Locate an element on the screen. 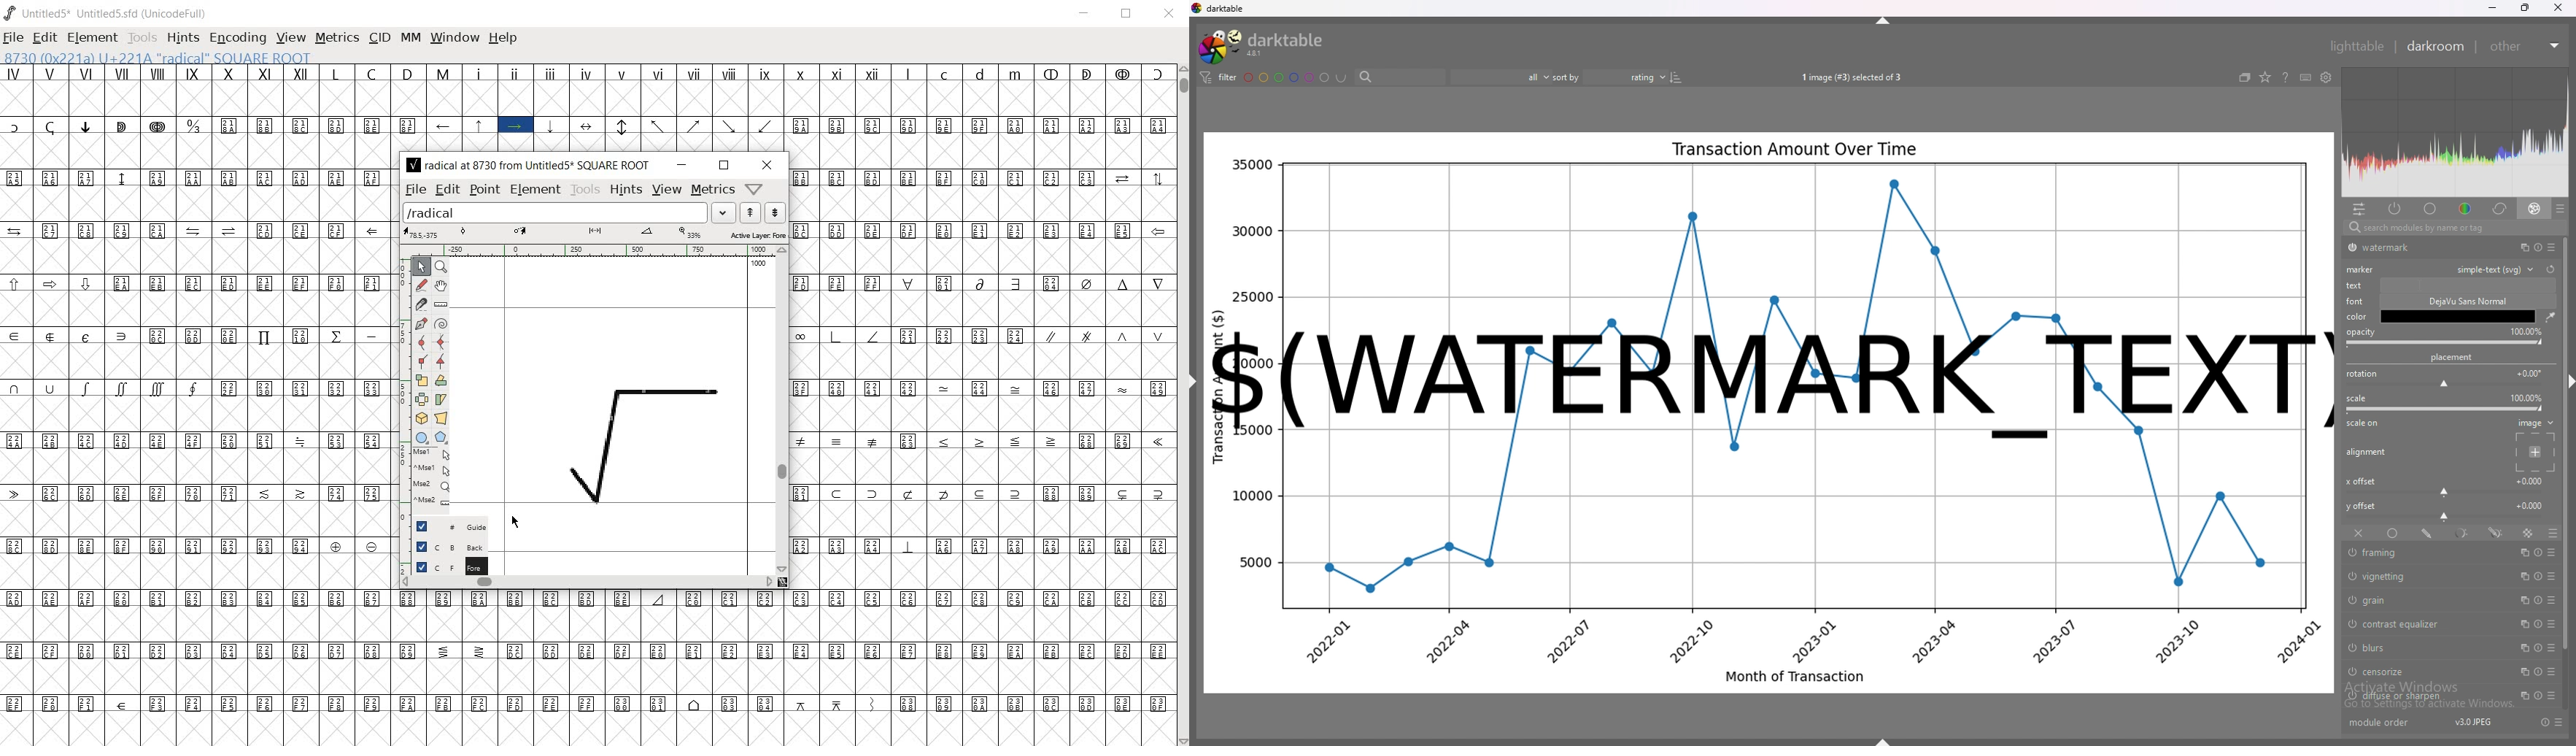 The image size is (2576, 756). reset is located at coordinates (2535, 695).